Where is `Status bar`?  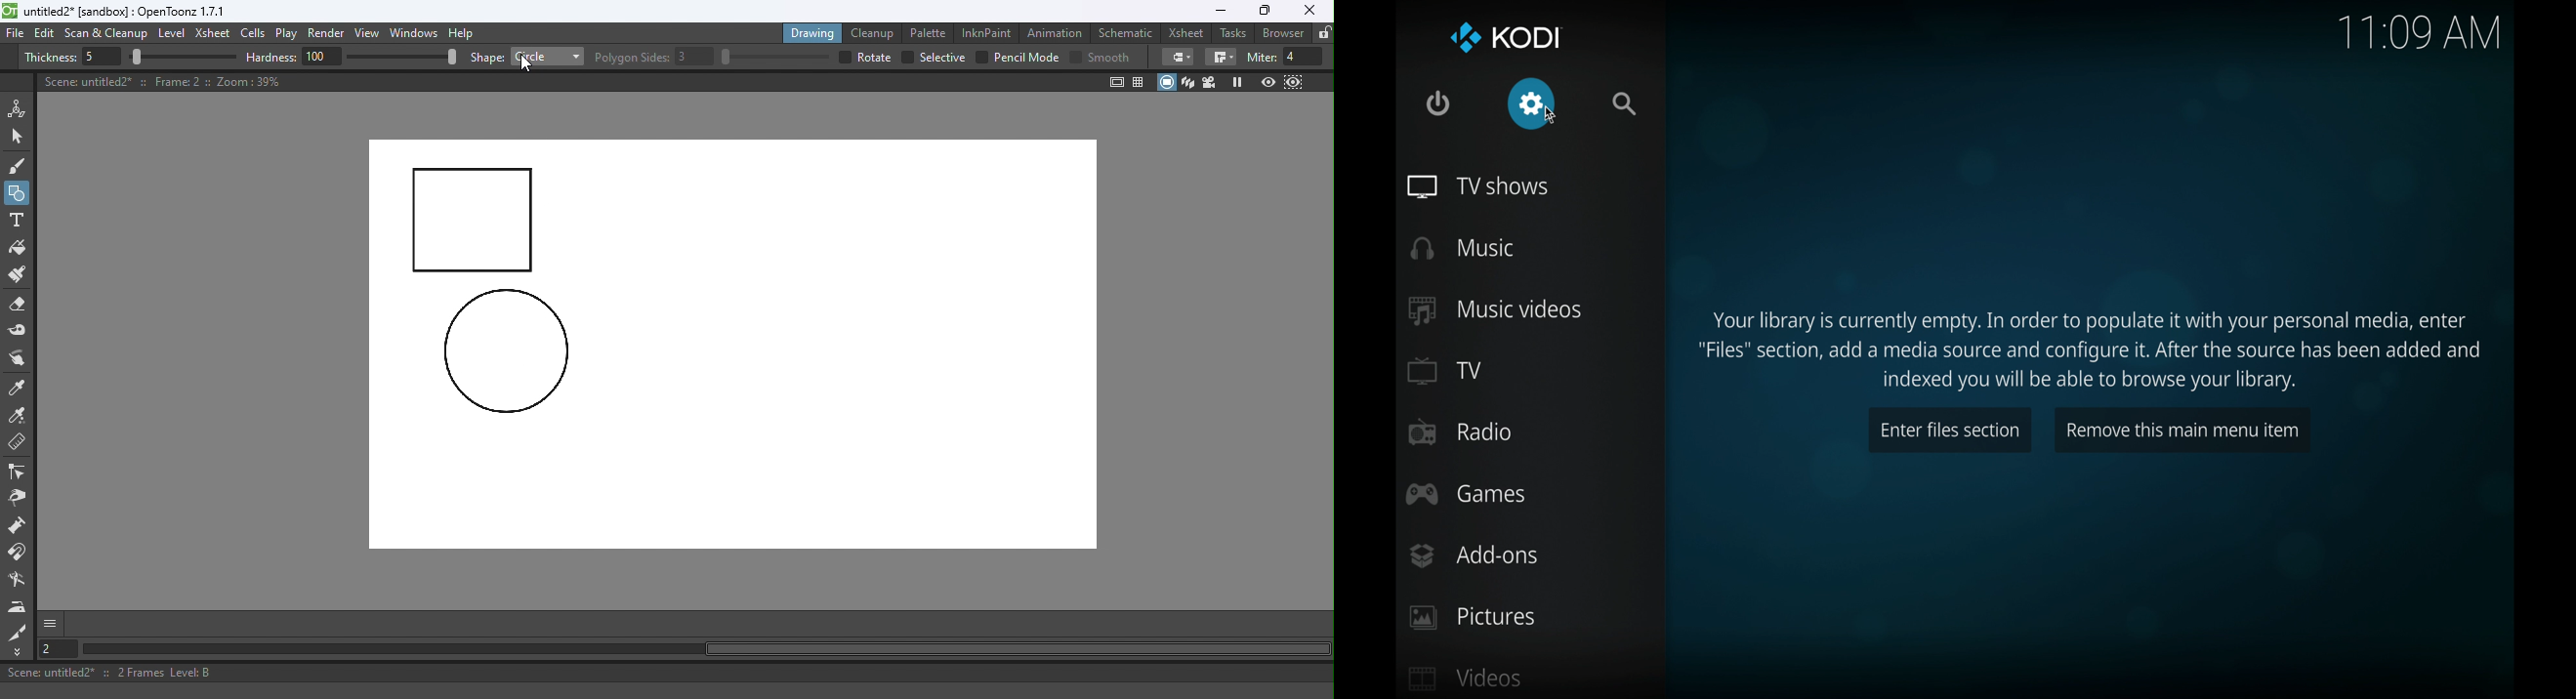
Status bar is located at coordinates (667, 673).